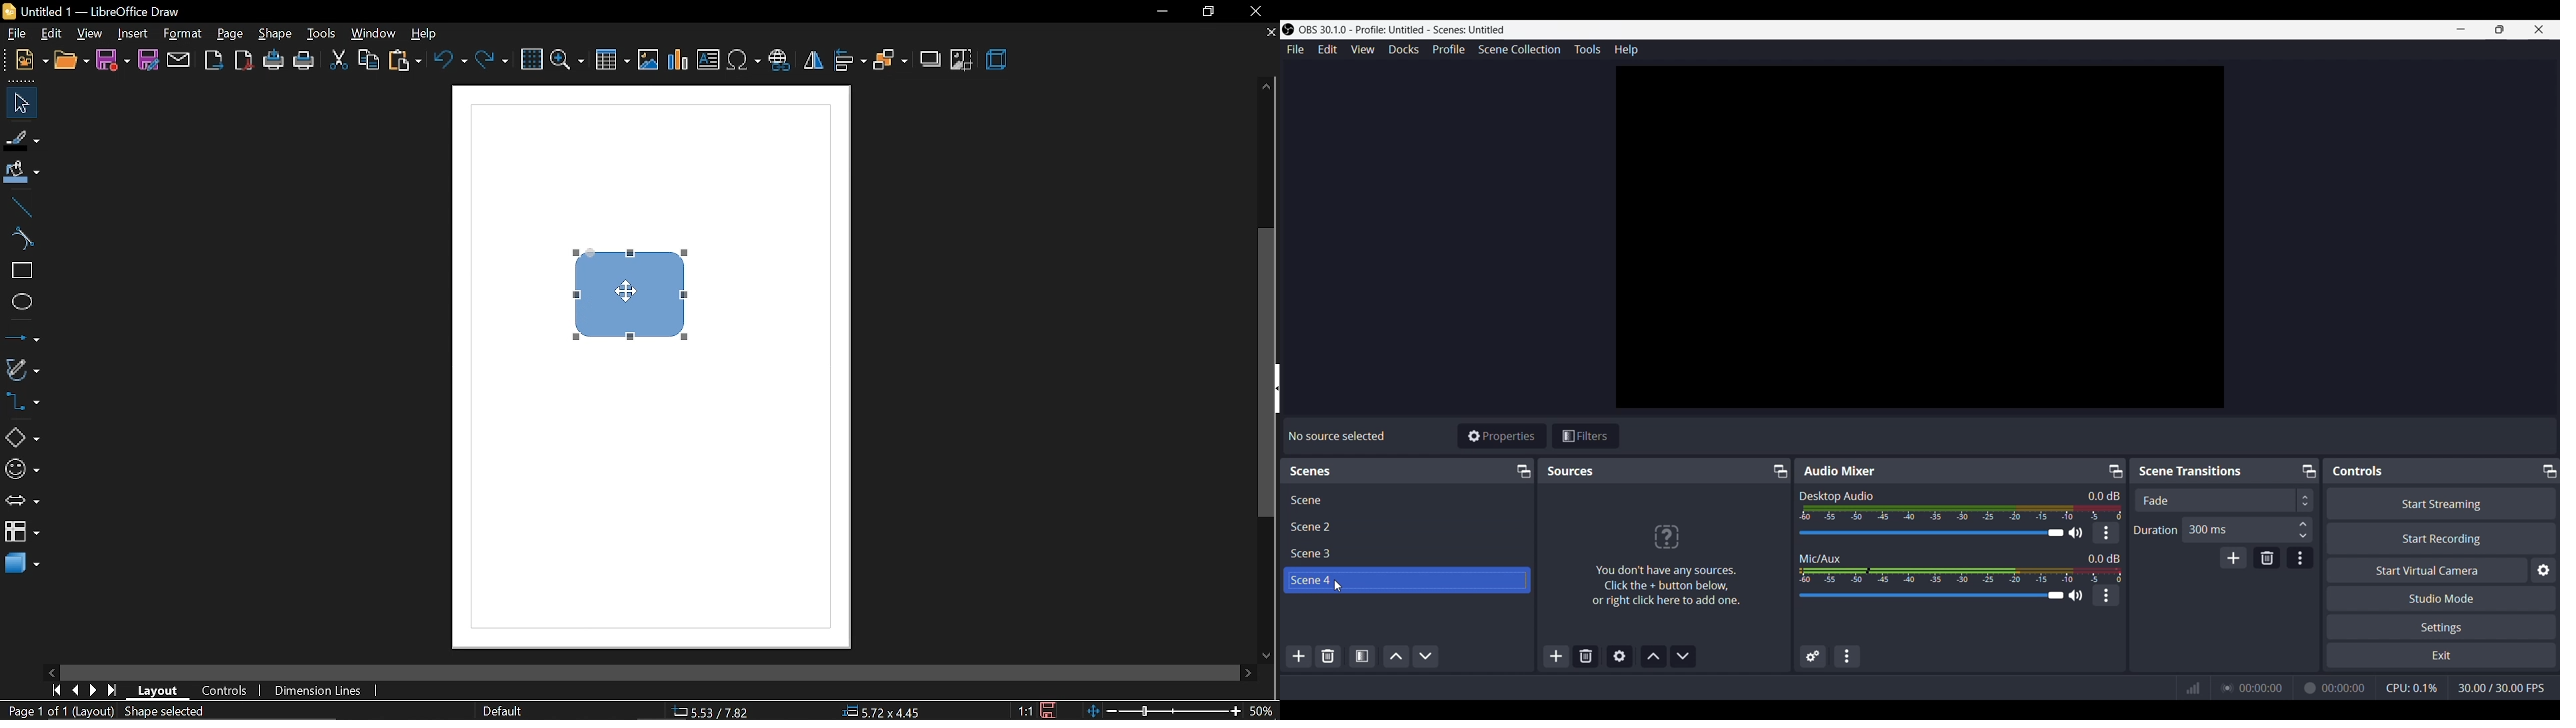  What do you see at coordinates (1256, 11) in the screenshot?
I see `close` at bounding box center [1256, 11].